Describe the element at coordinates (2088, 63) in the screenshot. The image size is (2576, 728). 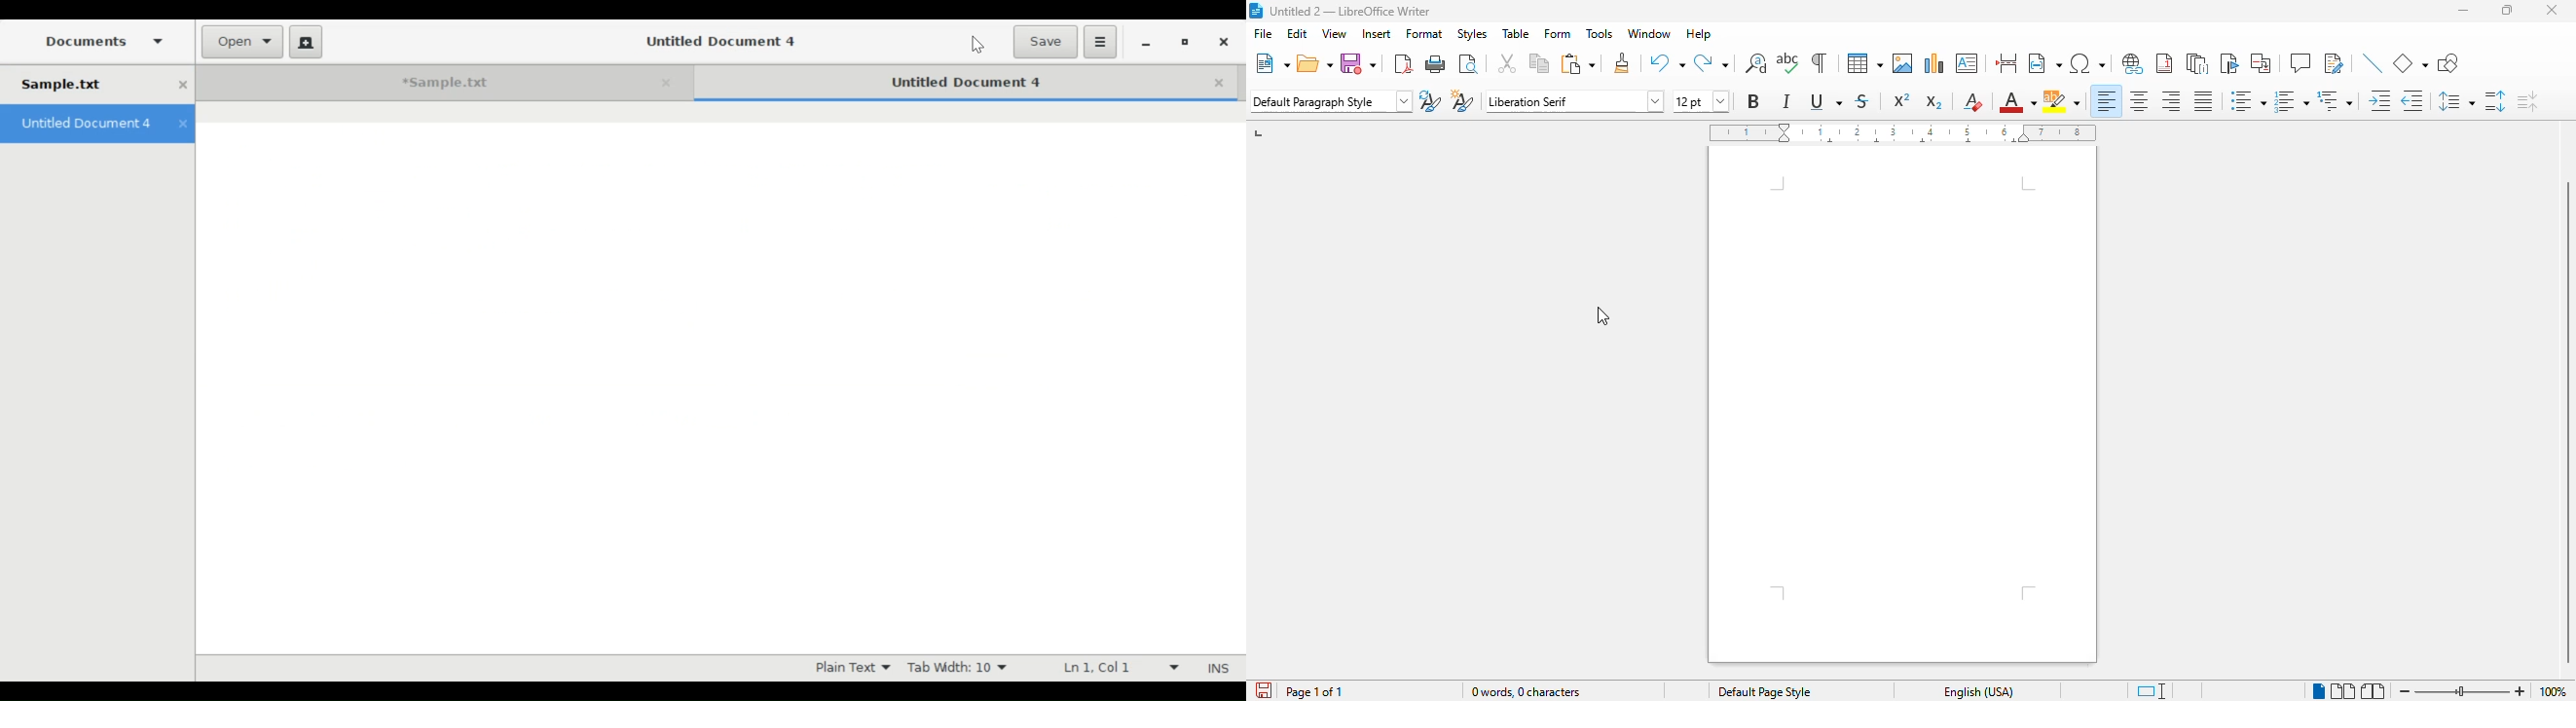
I see `insert special characters` at that location.